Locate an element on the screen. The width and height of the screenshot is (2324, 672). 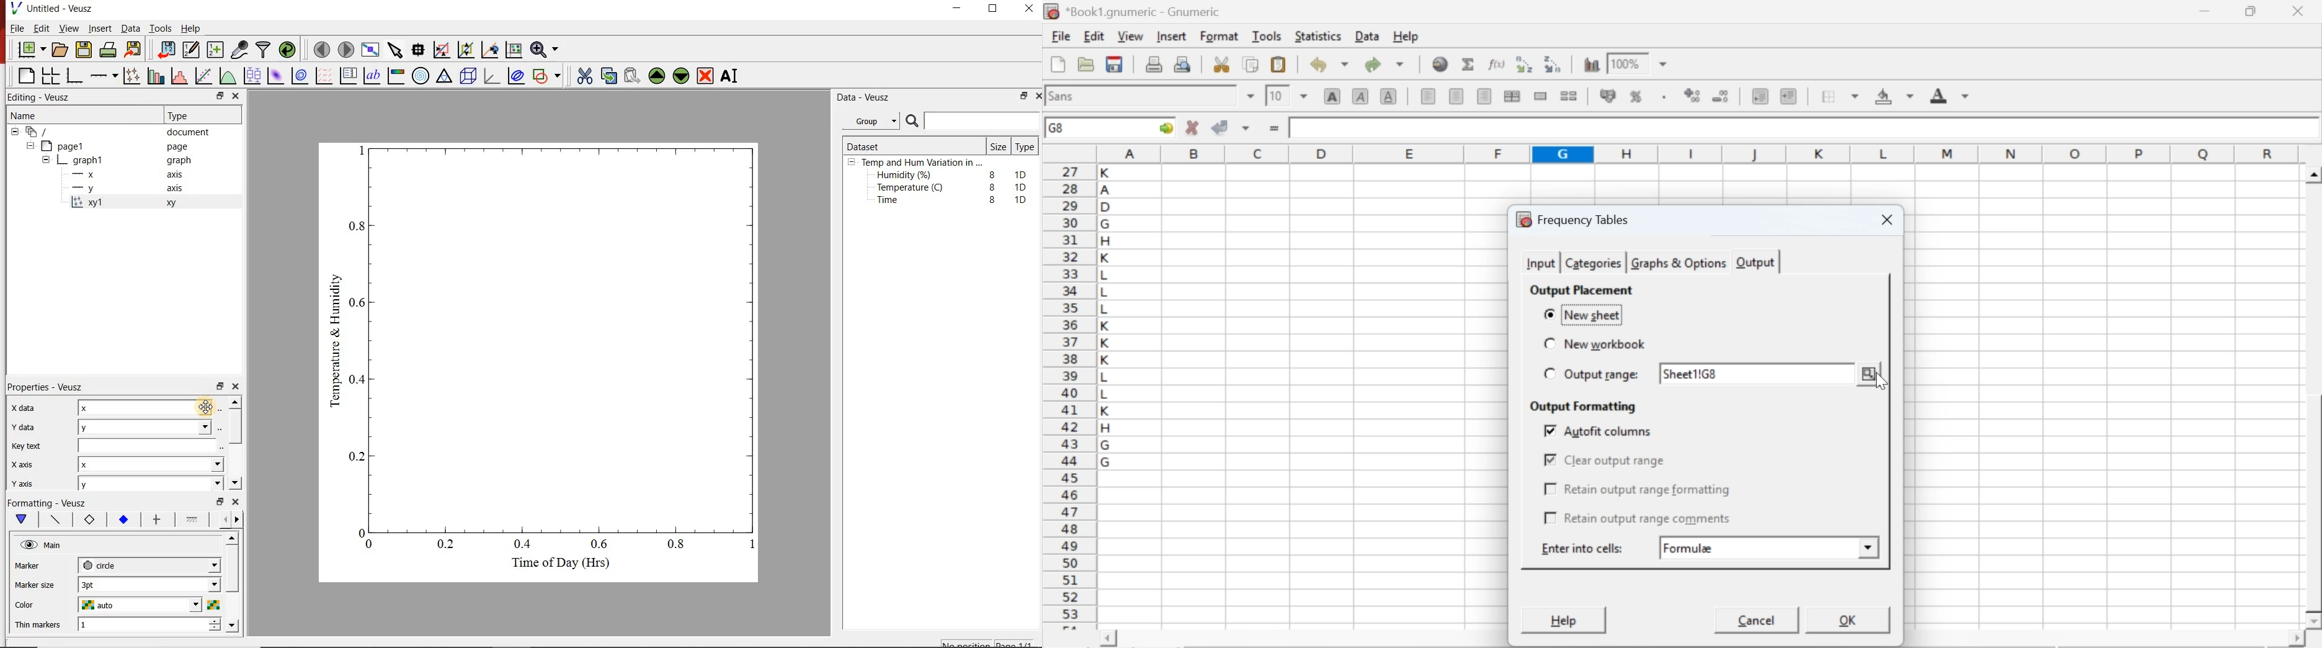
Plot points with lines and error bars is located at coordinates (132, 74).